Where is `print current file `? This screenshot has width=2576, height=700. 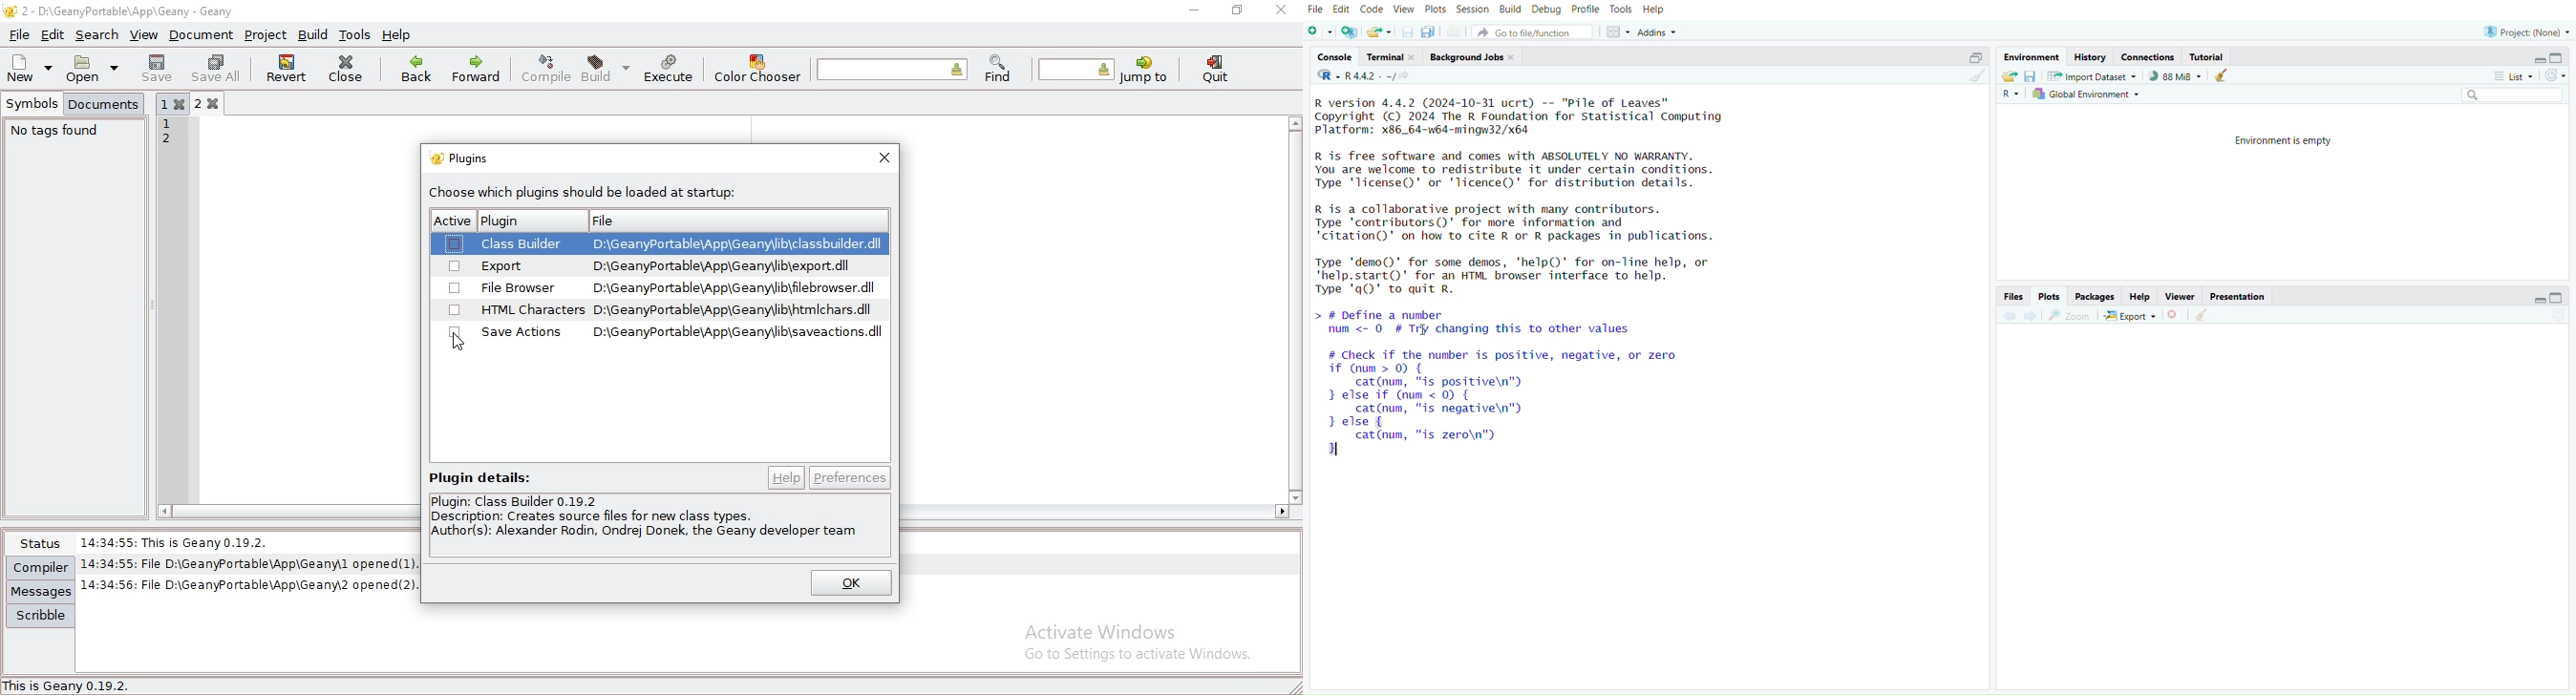
print current file  is located at coordinates (1456, 32).